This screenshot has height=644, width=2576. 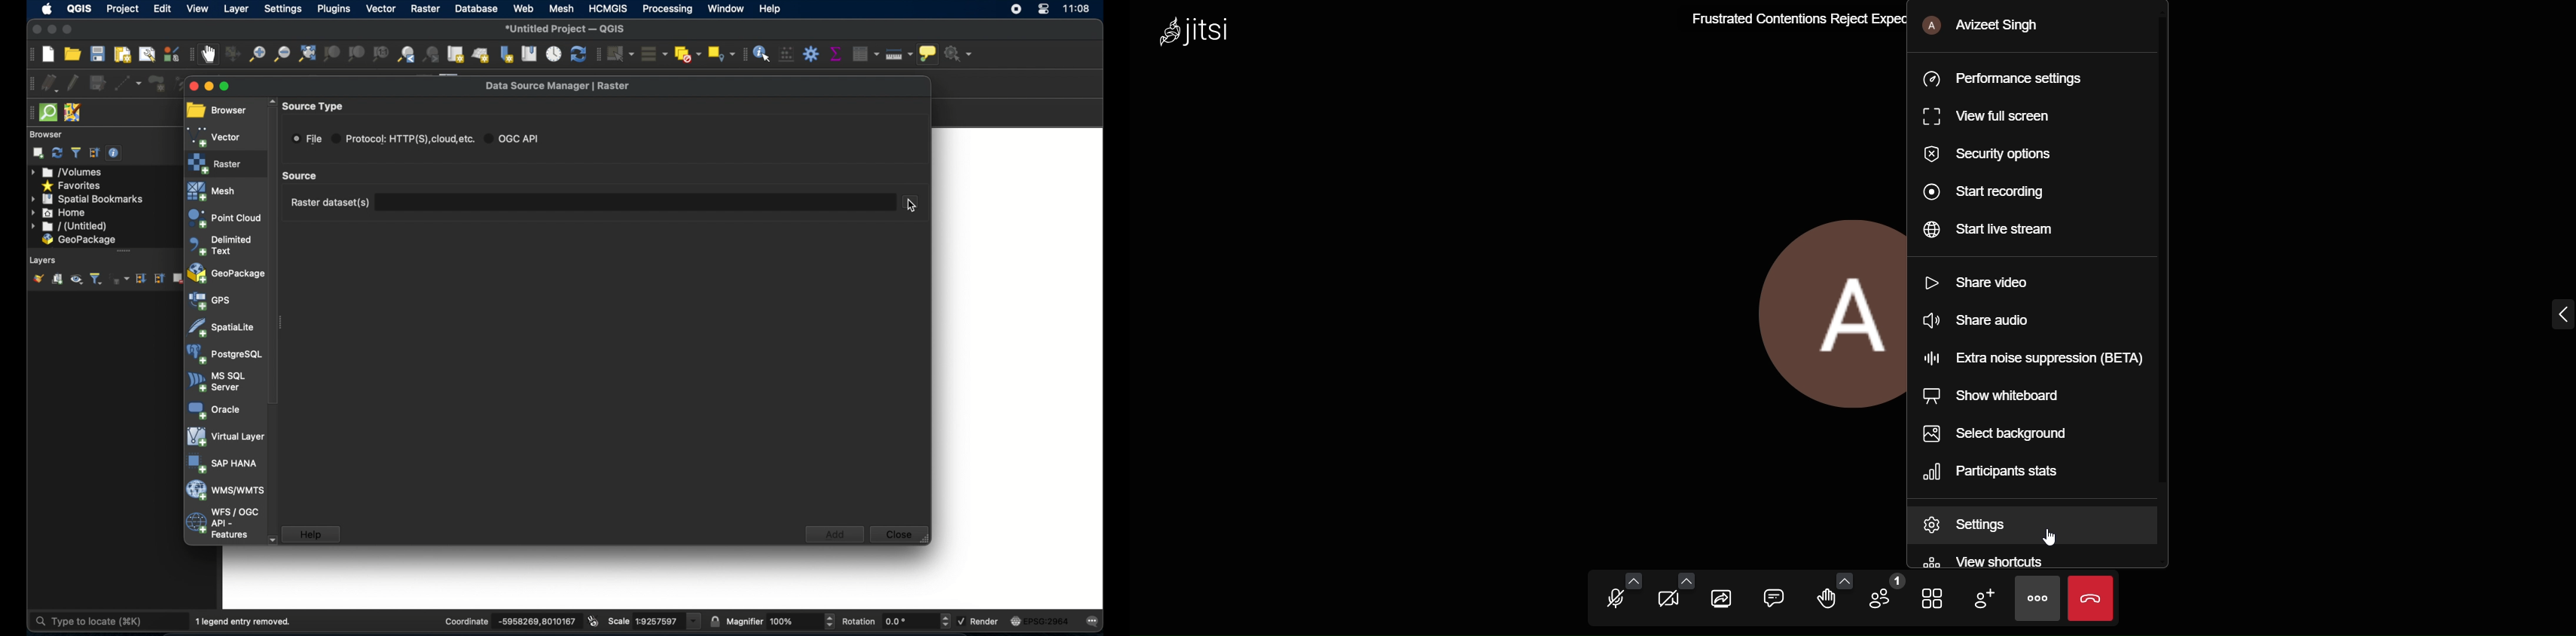 What do you see at coordinates (222, 524) in the screenshot?
I see `wfs/ogc api - features` at bounding box center [222, 524].